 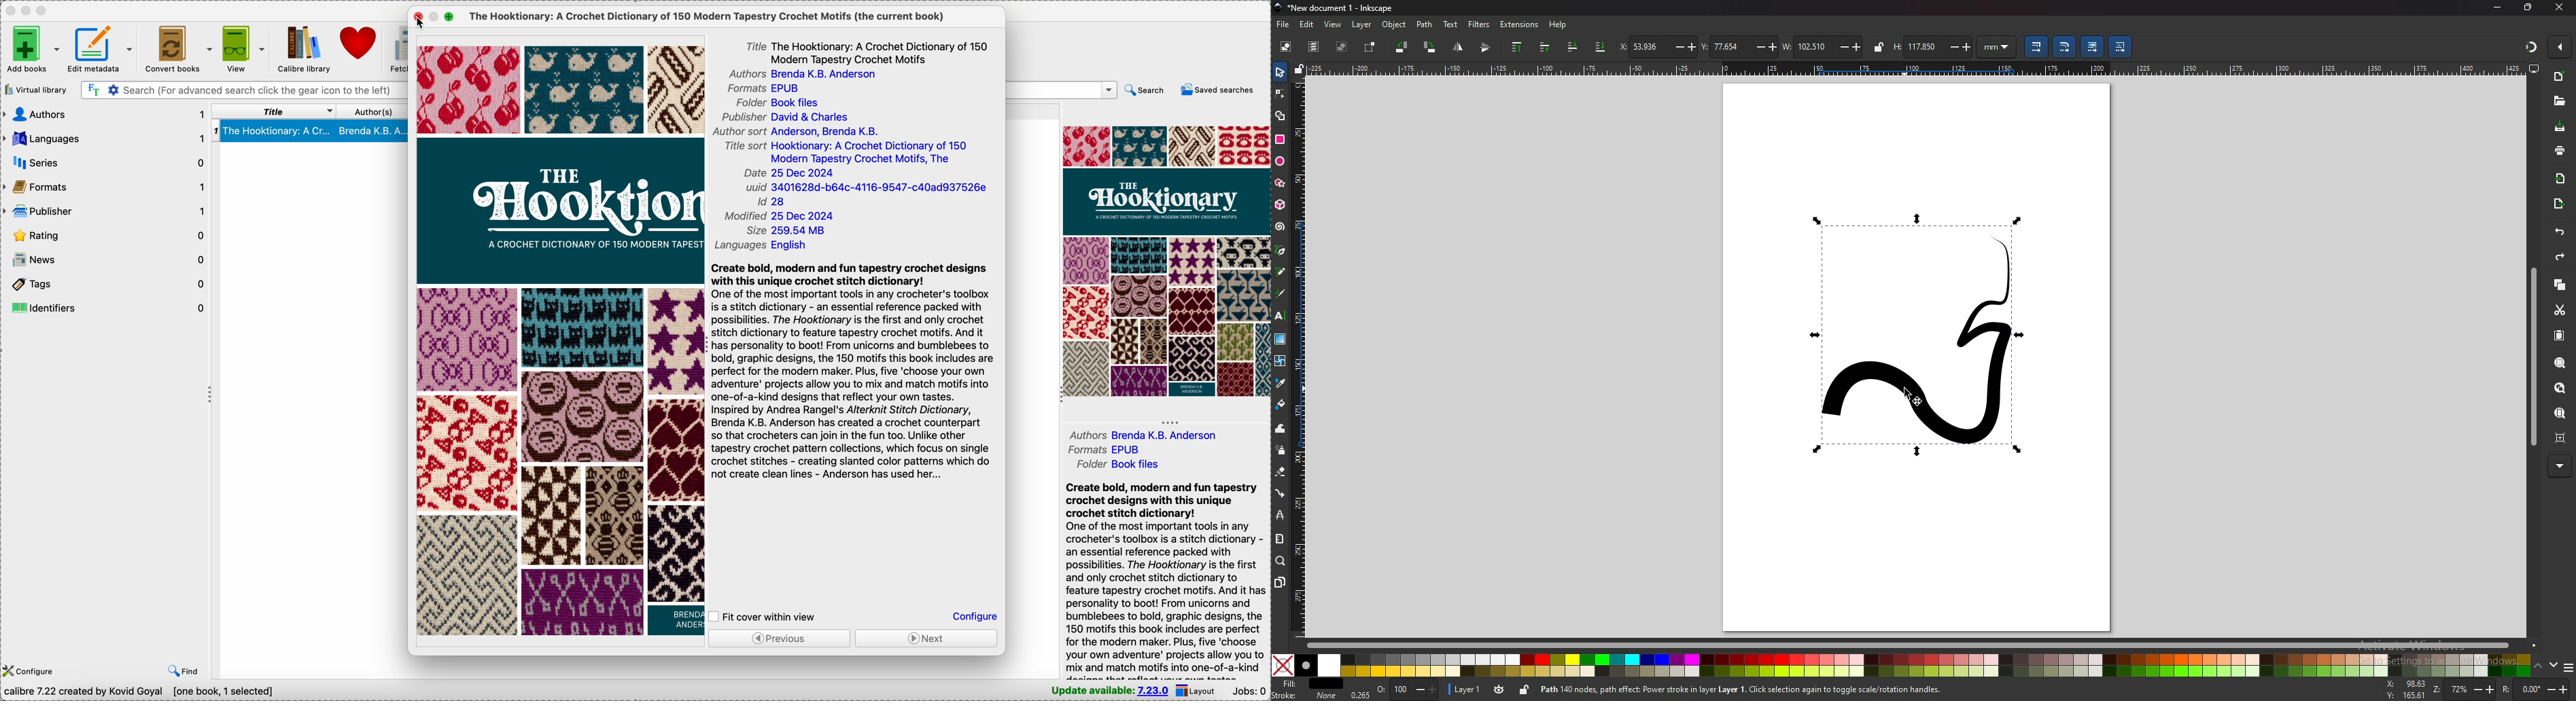 I want to click on display options, so click(x=2534, y=68).